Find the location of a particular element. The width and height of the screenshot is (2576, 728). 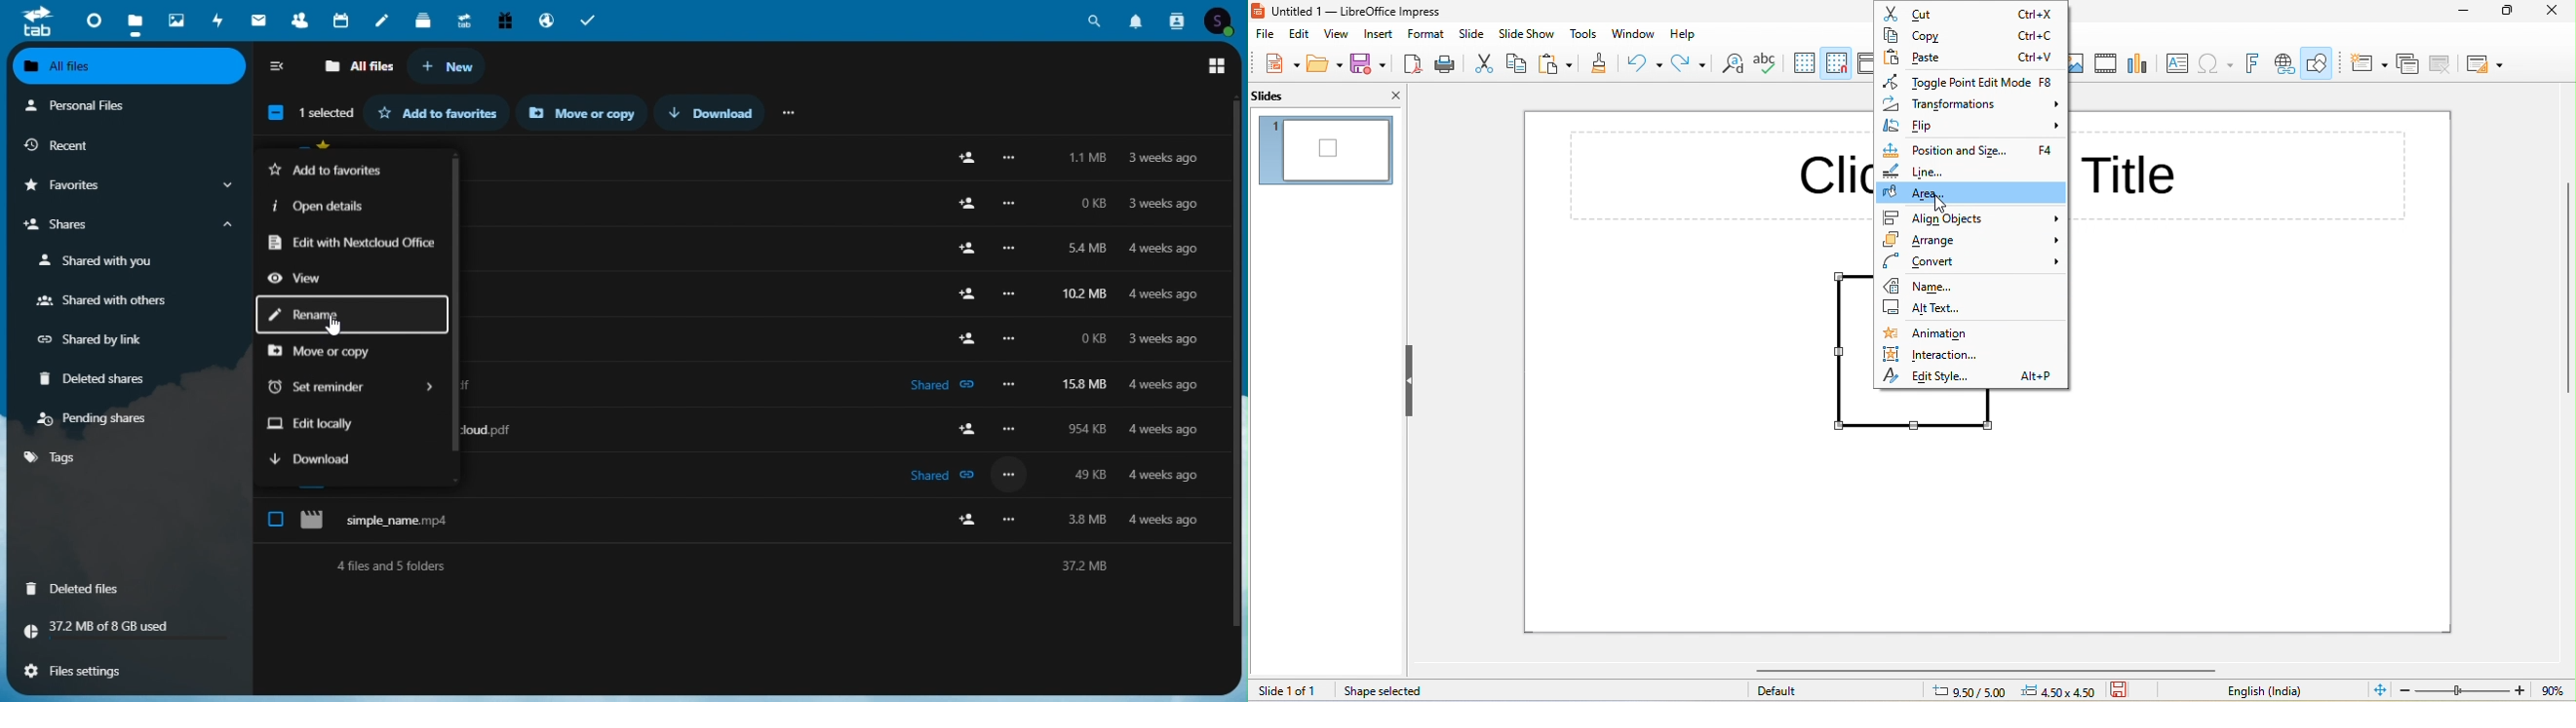

layout is located at coordinates (2486, 65).